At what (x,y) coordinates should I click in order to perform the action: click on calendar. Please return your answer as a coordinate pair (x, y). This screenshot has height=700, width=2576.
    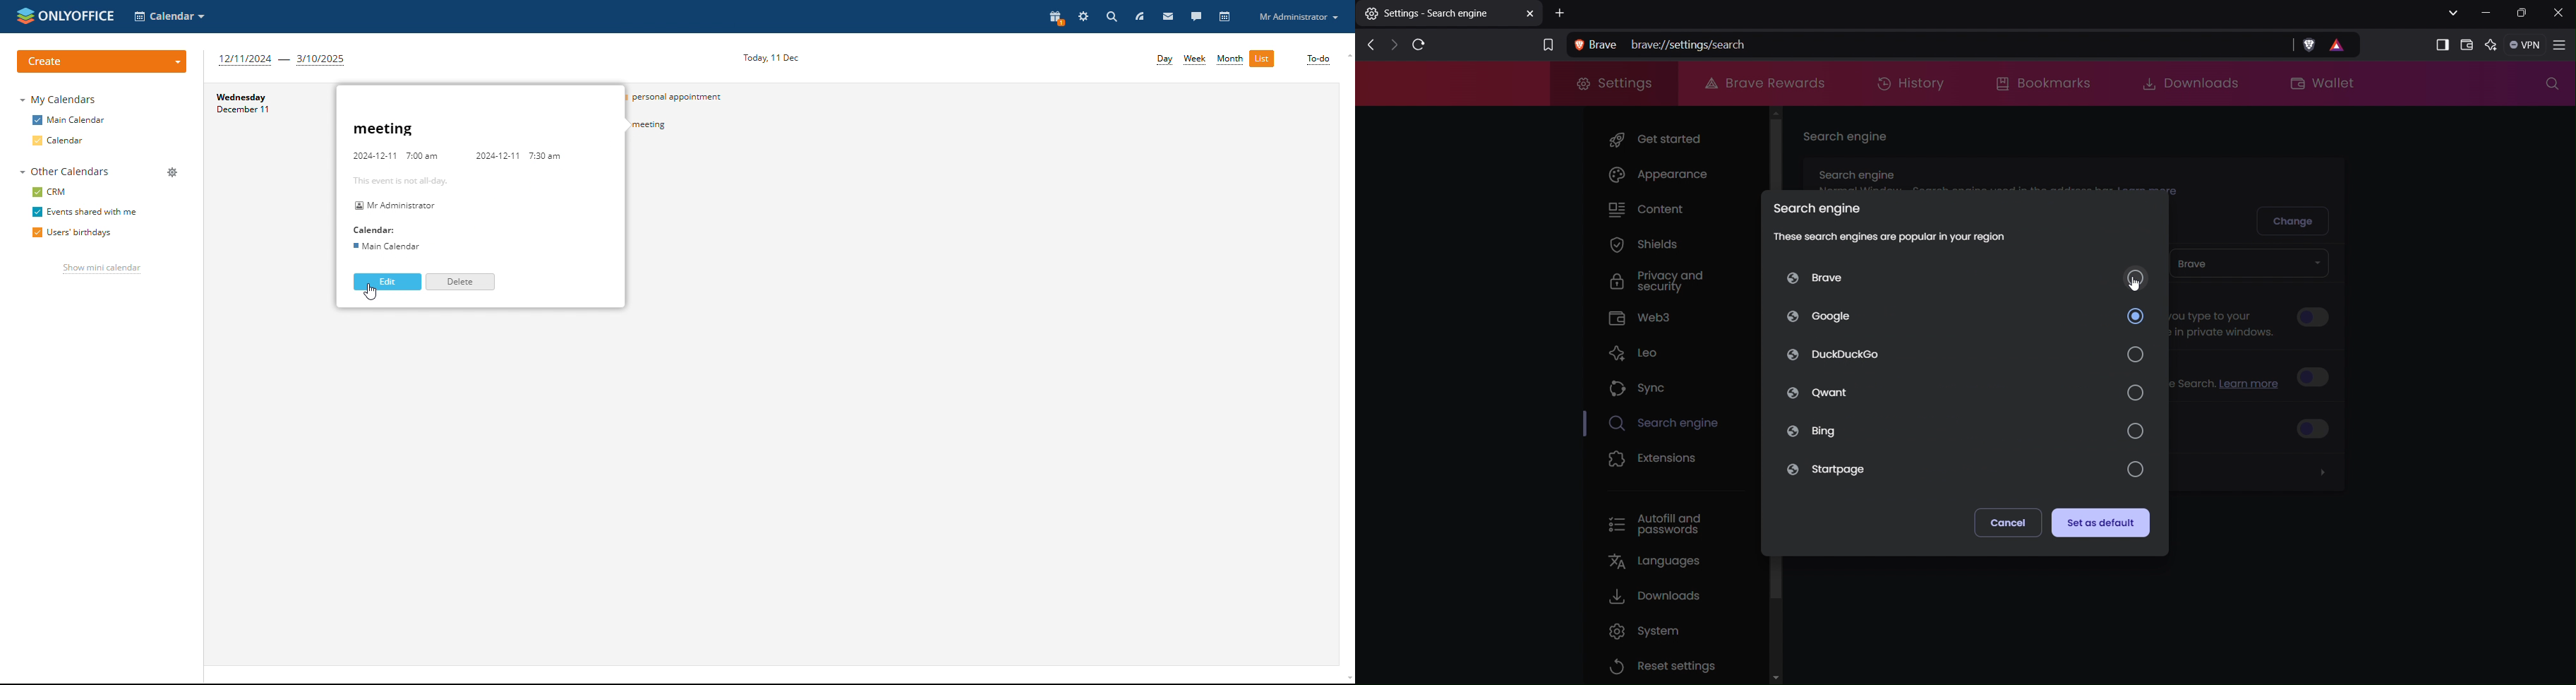
    Looking at the image, I should click on (60, 141).